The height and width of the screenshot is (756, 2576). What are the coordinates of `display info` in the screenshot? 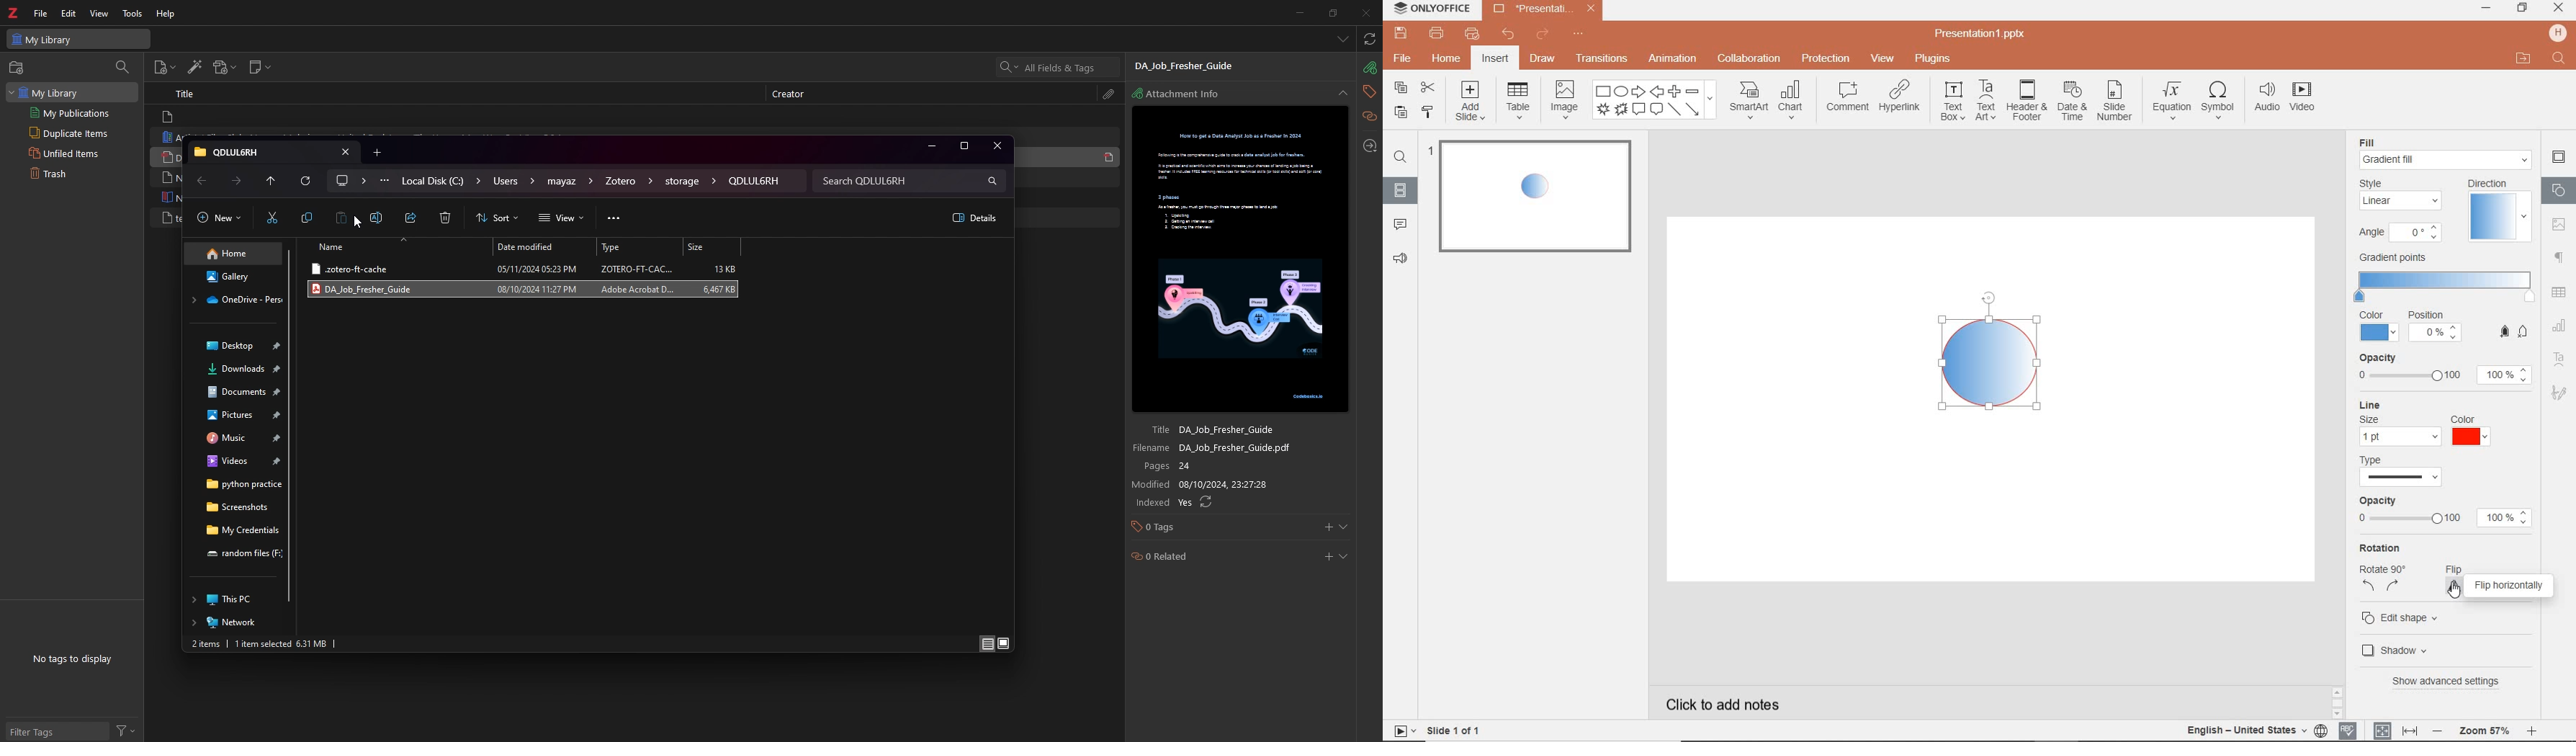 It's located at (985, 643).